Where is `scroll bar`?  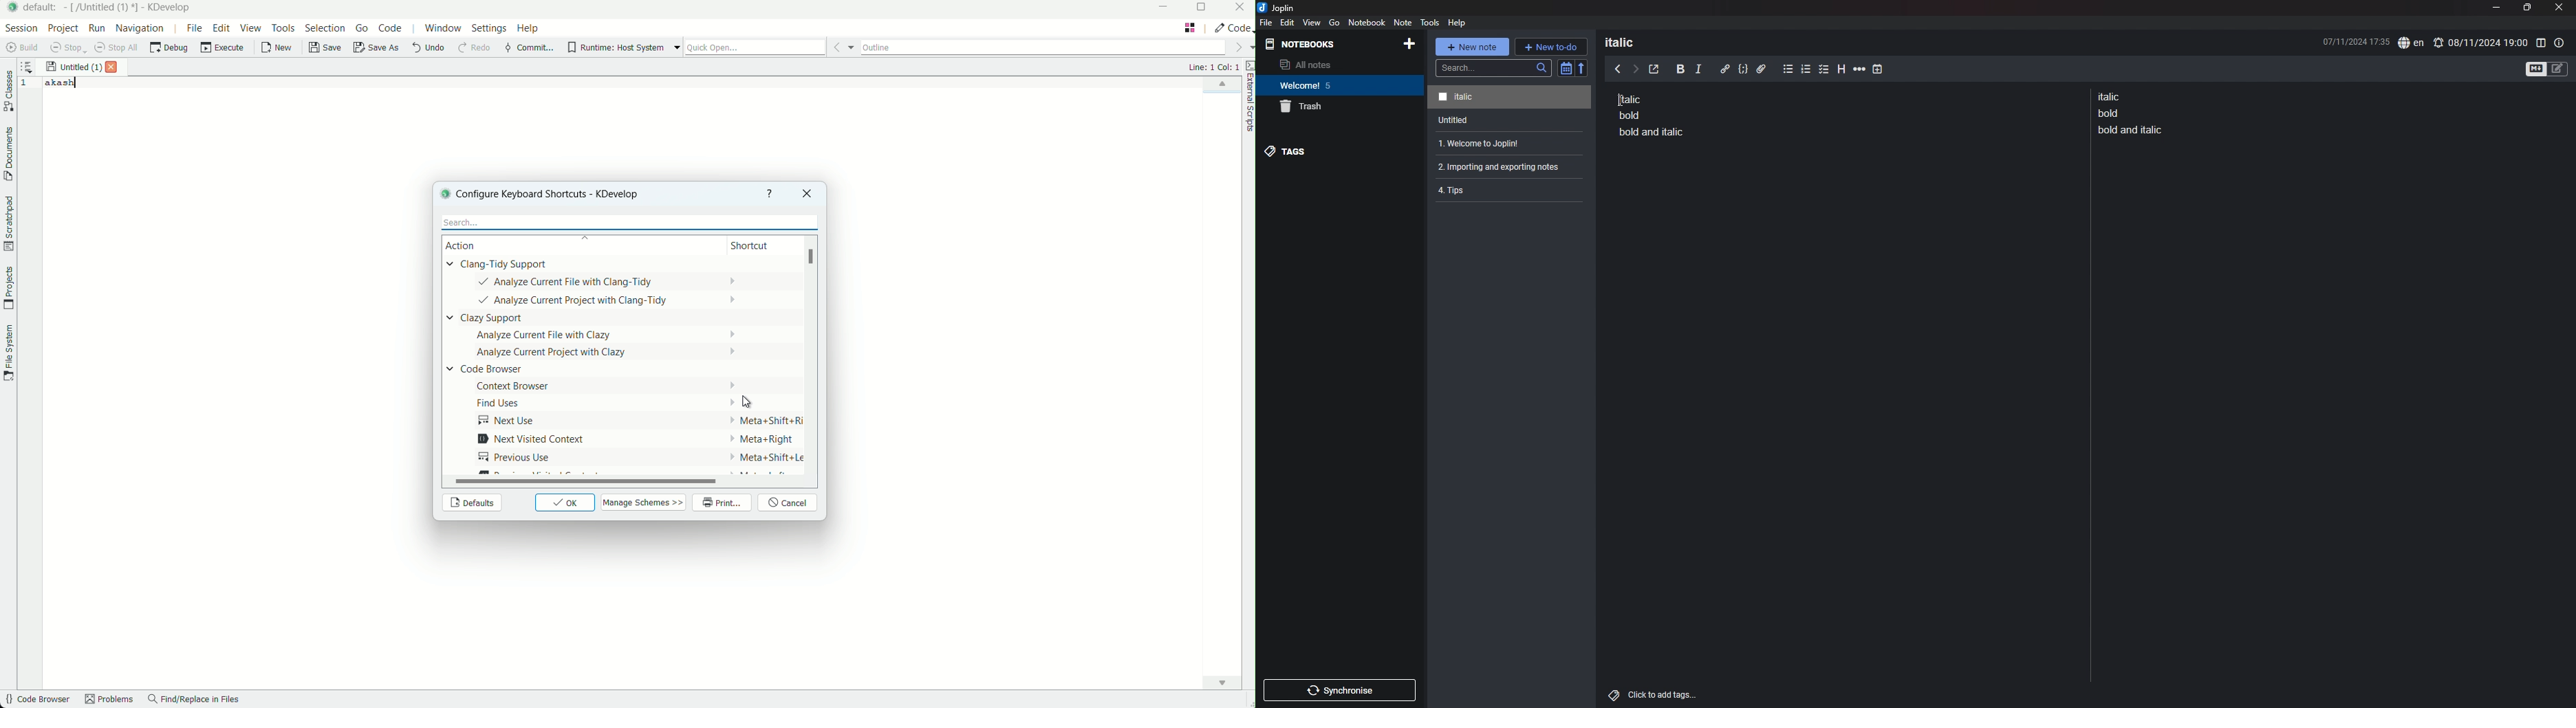
scroll bar is located at coordinates (813, 259).